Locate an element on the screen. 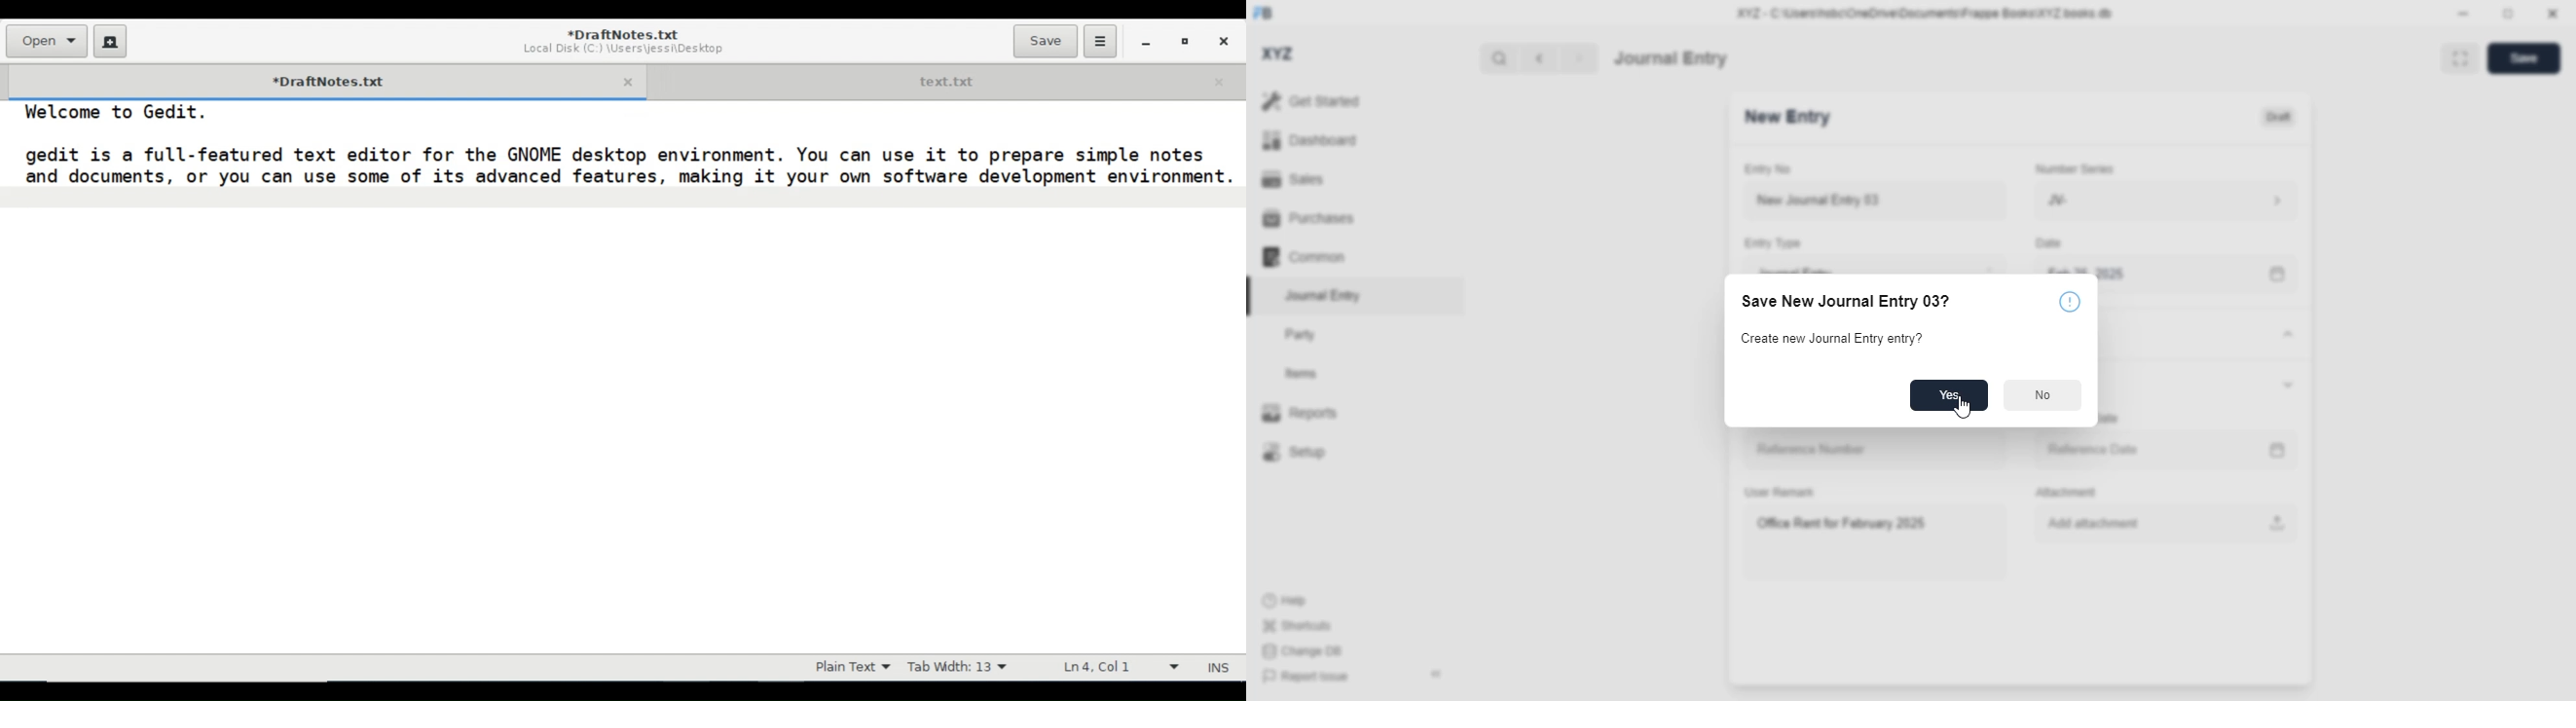  journal entry is located at coordinates (1321, 295).